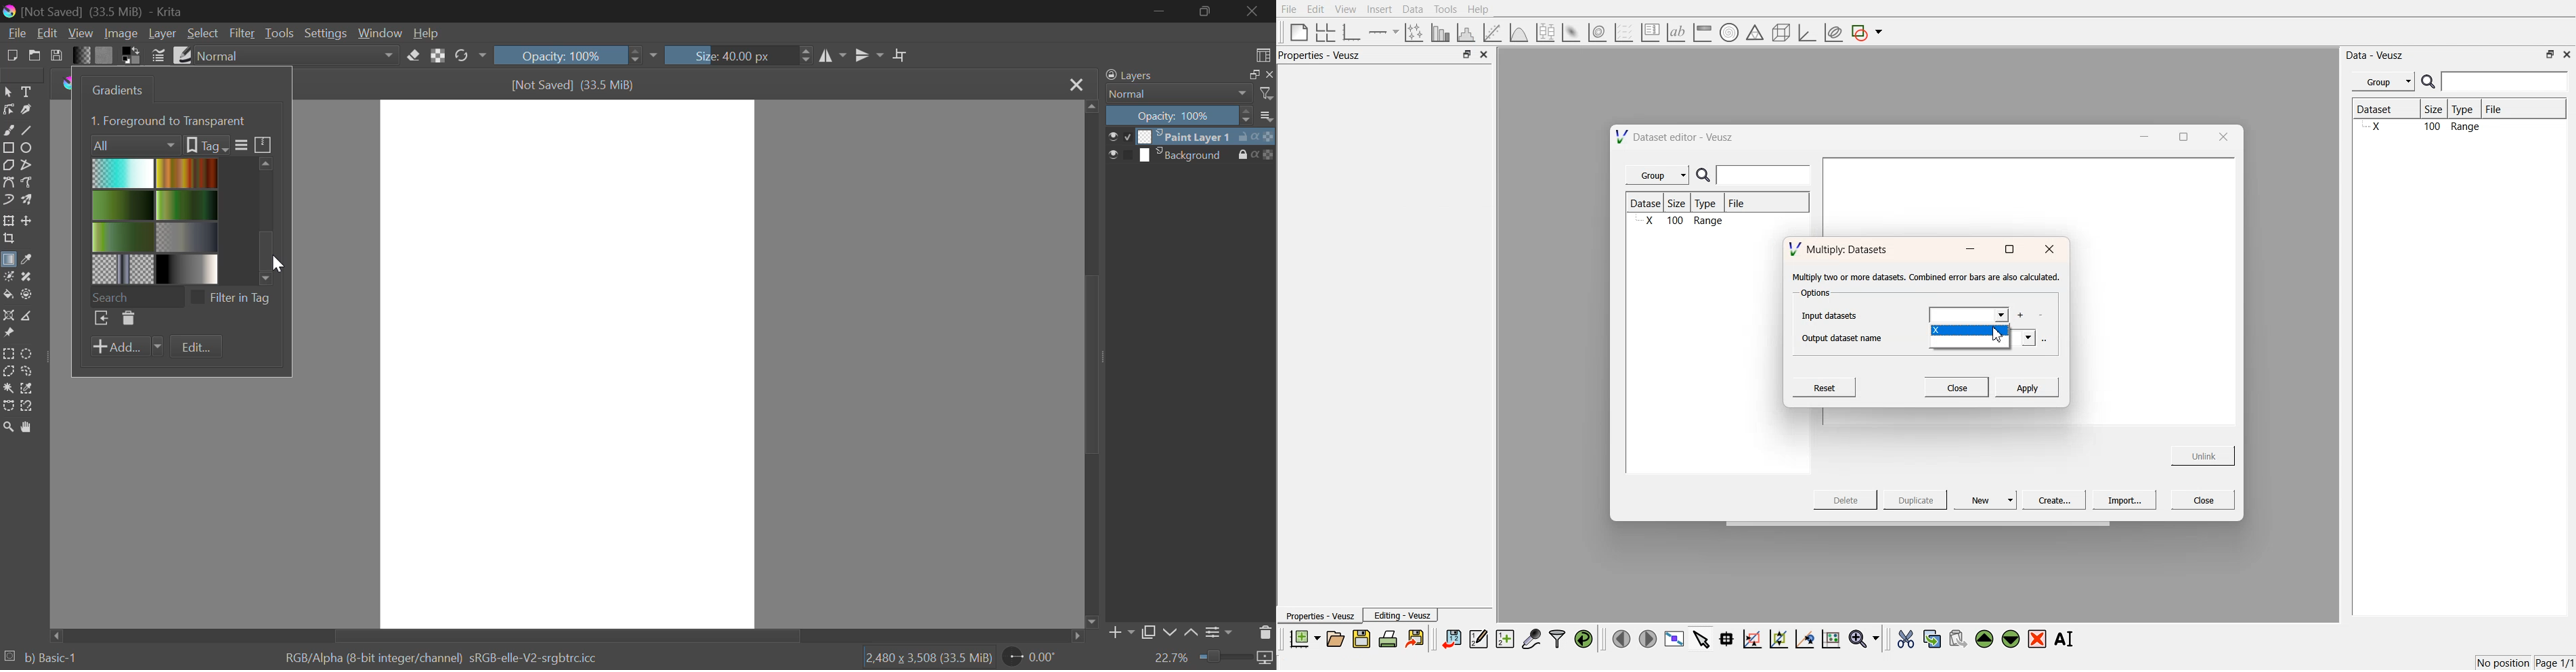  I want to click on Tools, so click(1444, 9).